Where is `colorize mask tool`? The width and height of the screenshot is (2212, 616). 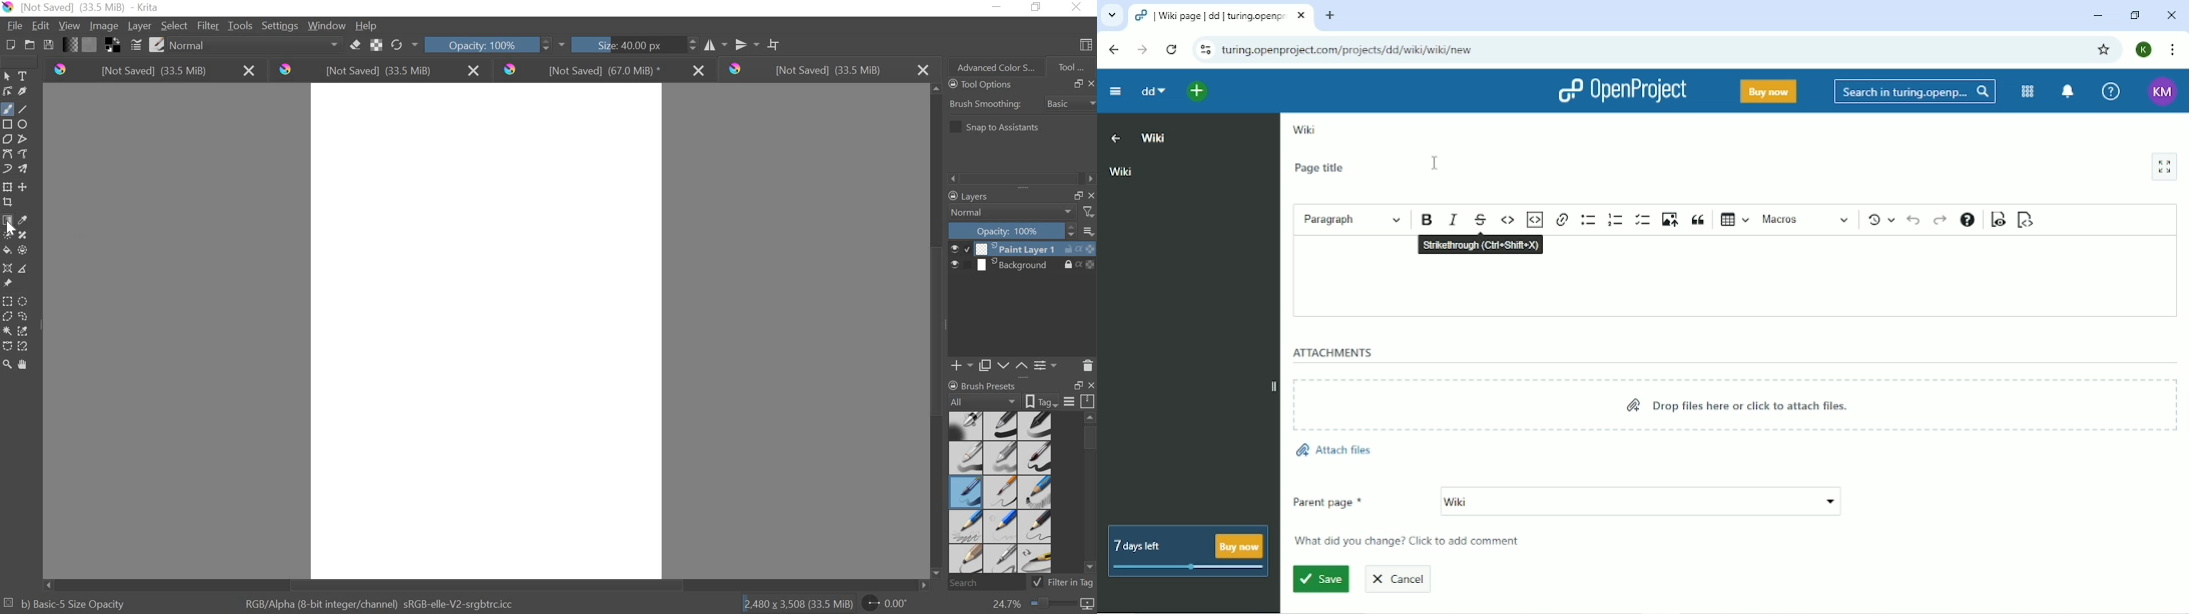 colorize mask tool is located at coordinates (10, 234).